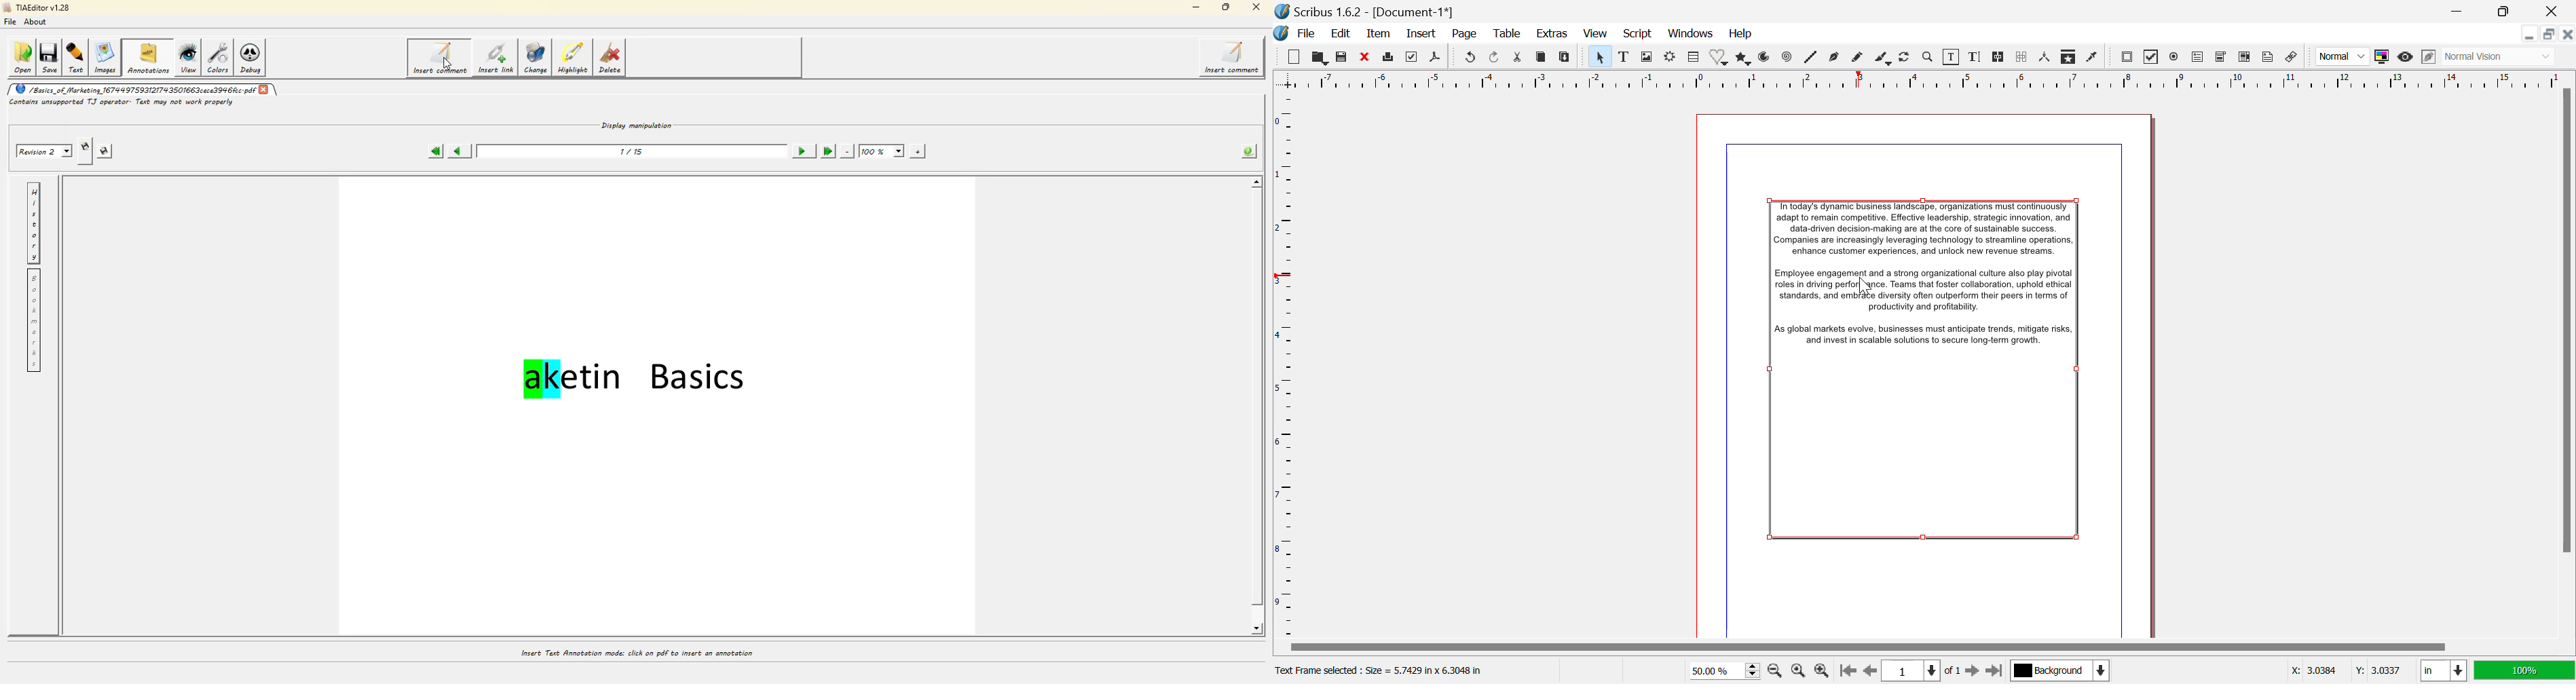 Image resolution: width=2576 pixels, height=700 pixels. What do you see at coordinates (1921, 79) in the screenshot?
I see `Vertical Page Margins` at bounding box center [1921, 79].